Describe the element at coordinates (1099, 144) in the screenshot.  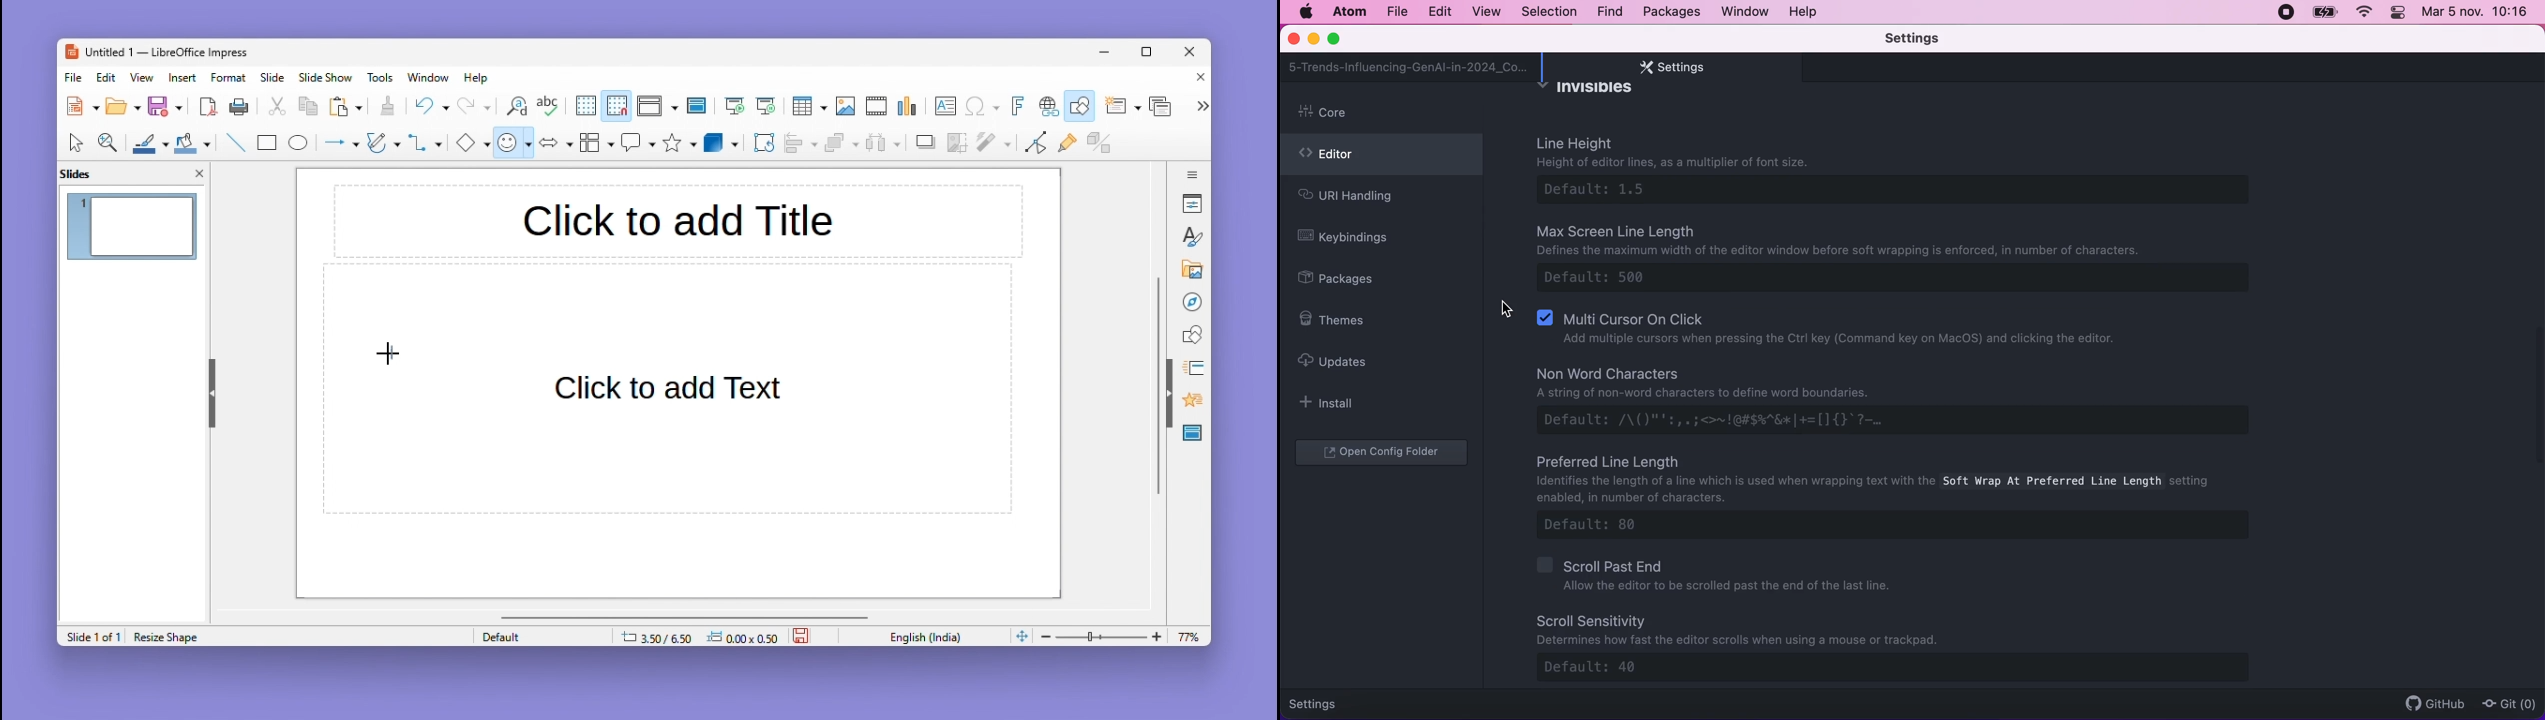
I see `Toggle extrusion` at that location.